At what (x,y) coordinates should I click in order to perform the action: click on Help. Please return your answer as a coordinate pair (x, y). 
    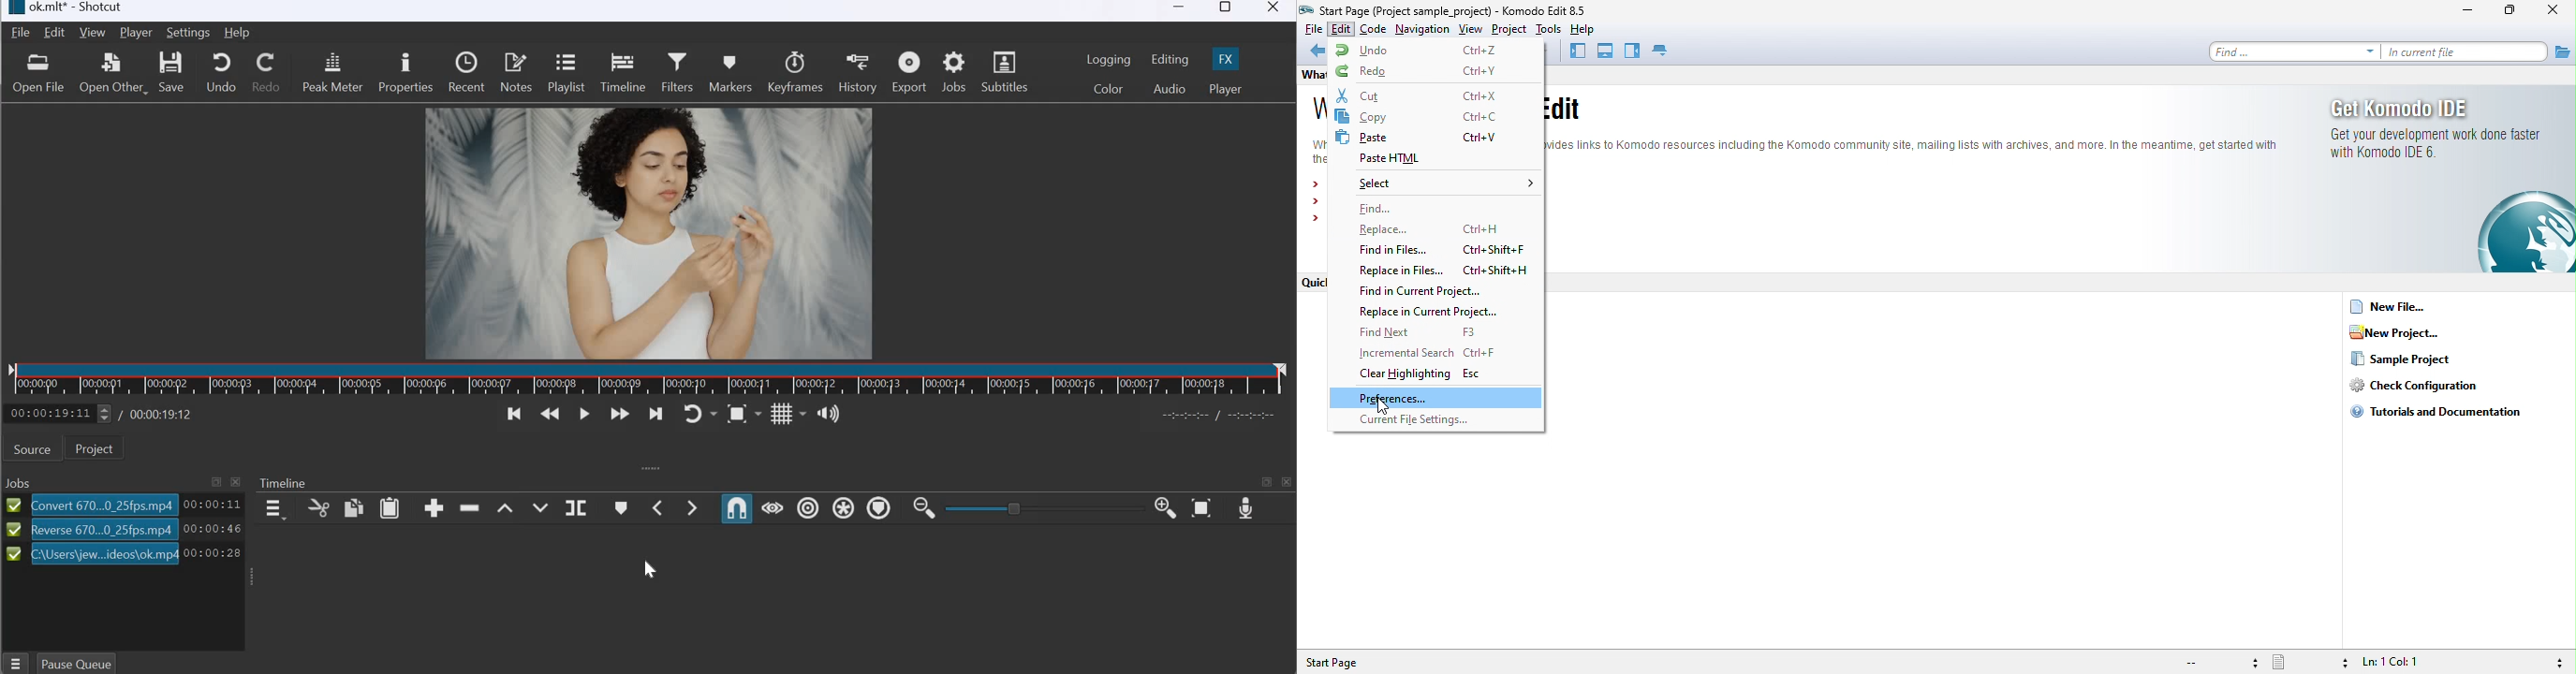
    Looking at the image, I should click on (236, 32).